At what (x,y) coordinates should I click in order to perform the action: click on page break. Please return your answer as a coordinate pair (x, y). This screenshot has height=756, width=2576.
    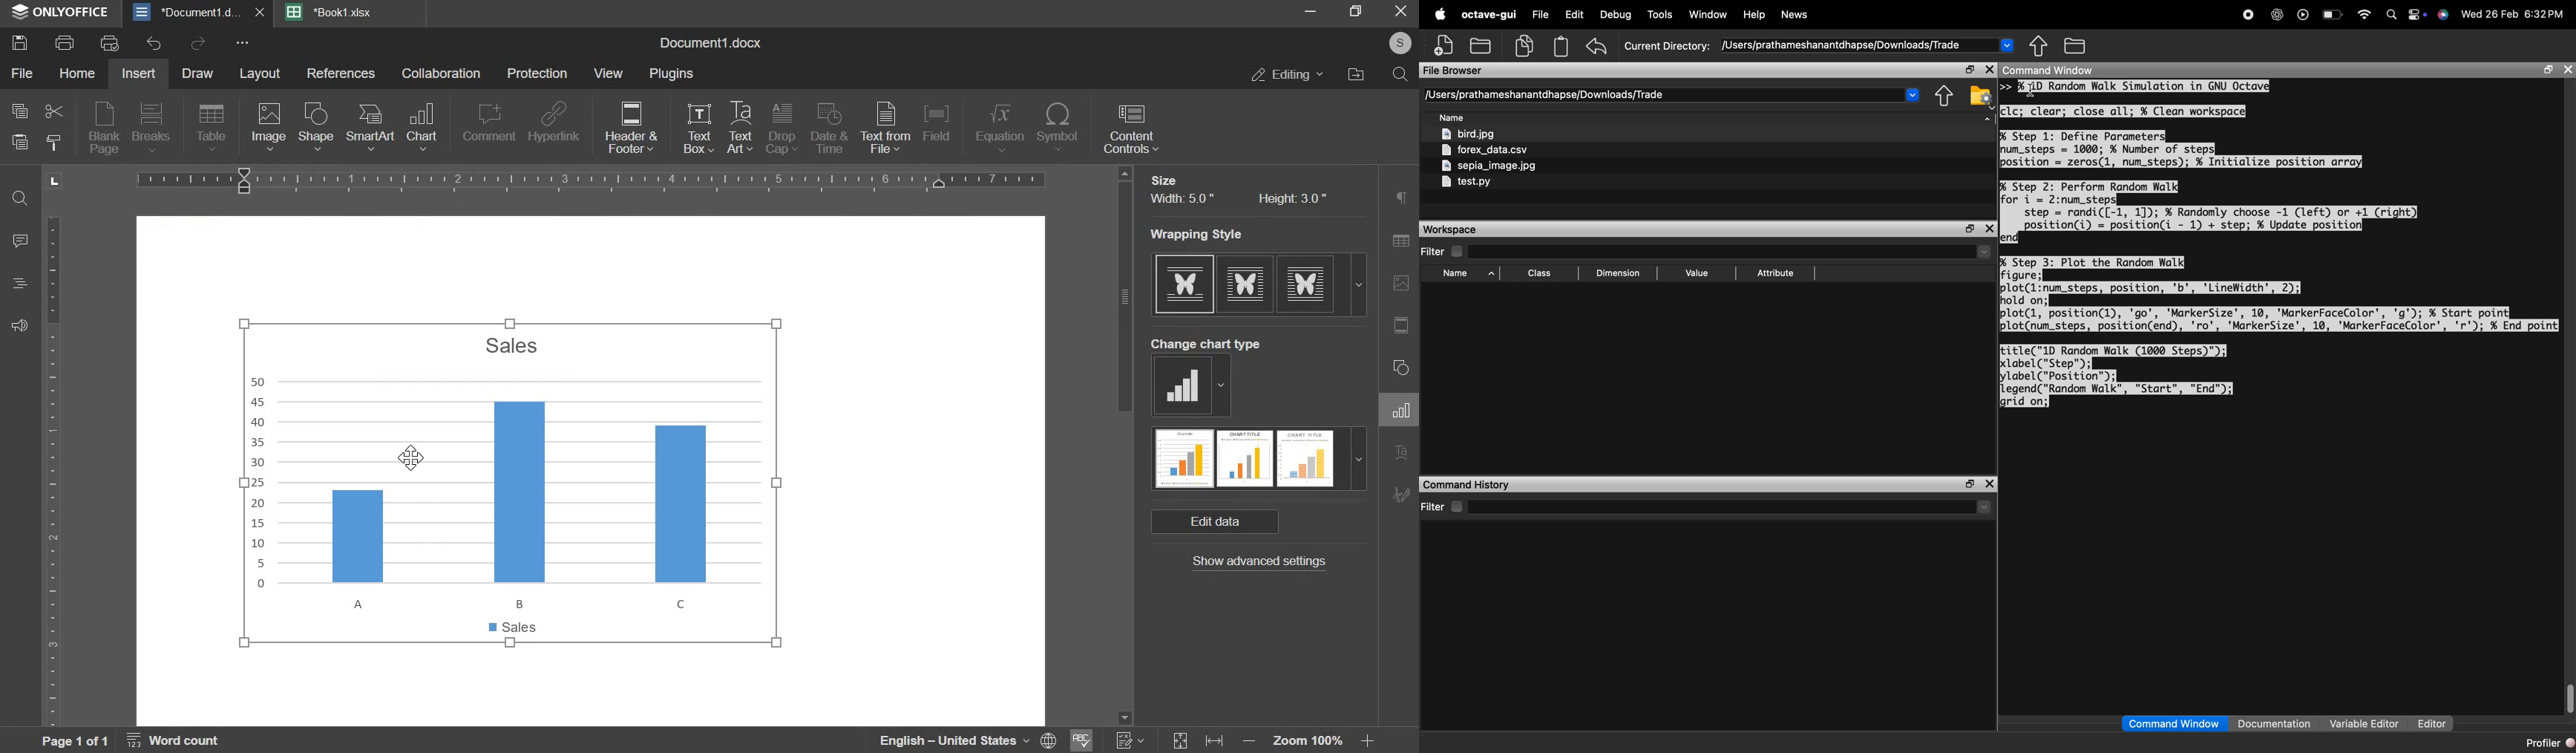
    Looking at the image, I should click on (150, 128).